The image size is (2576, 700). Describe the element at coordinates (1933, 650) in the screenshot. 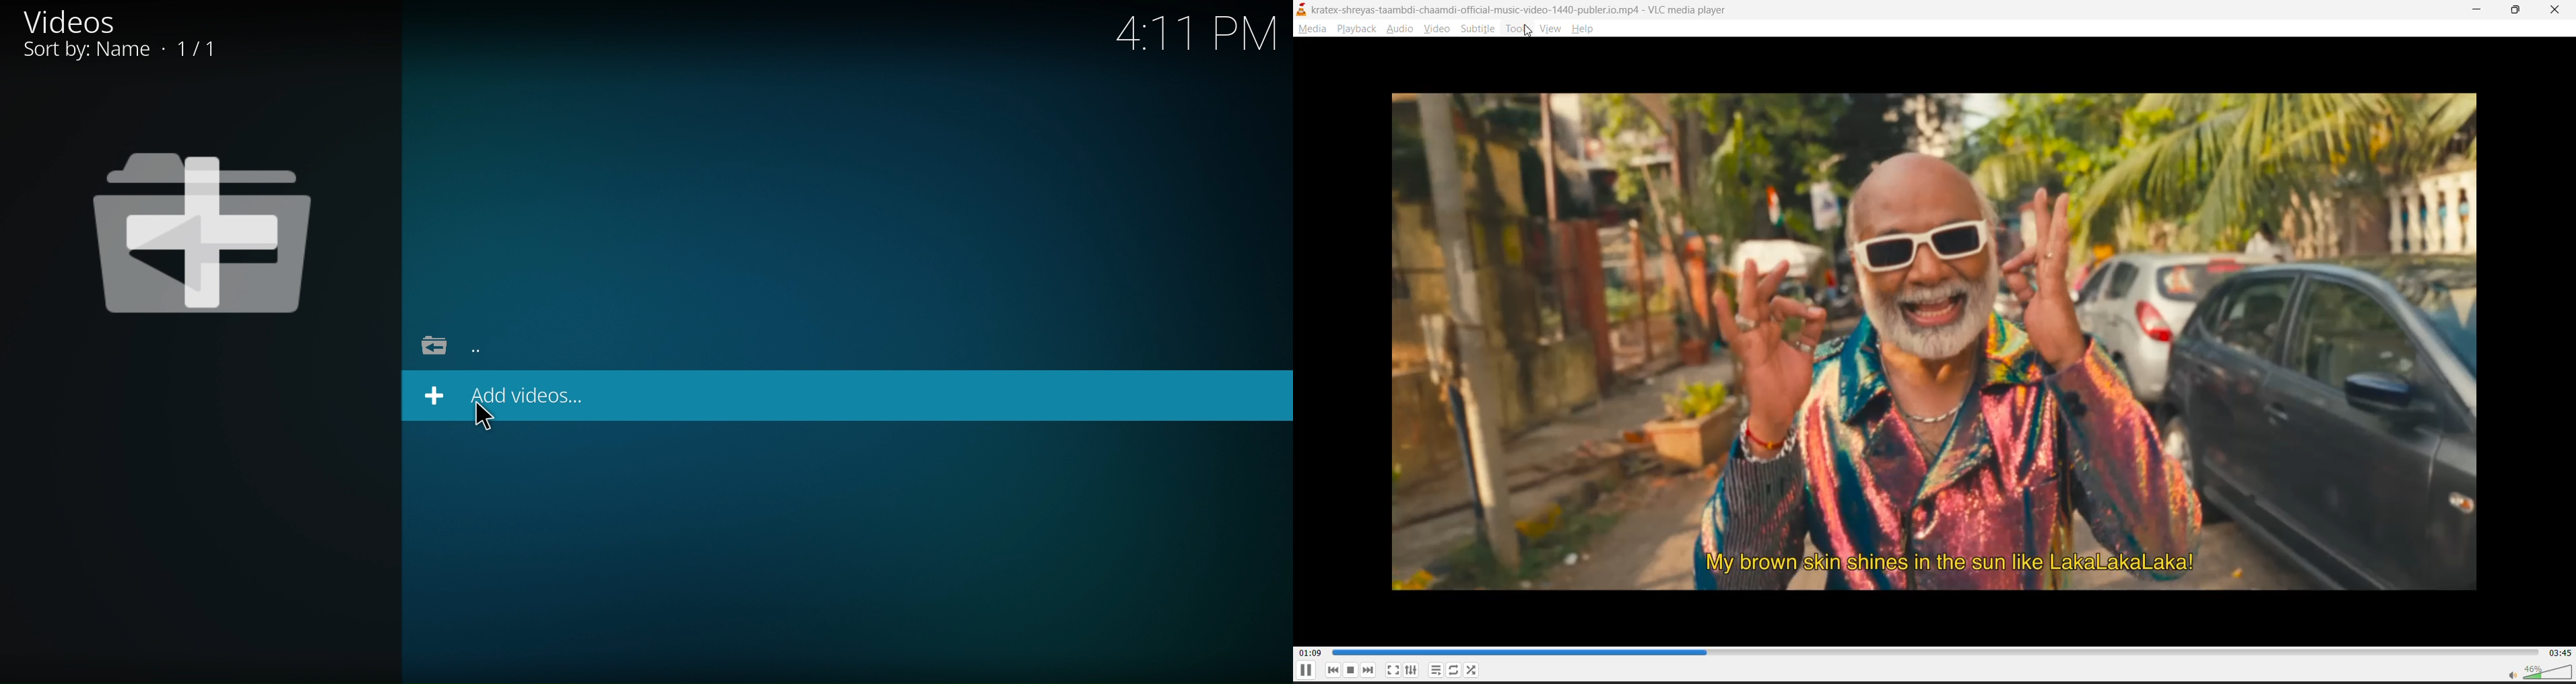

I see `track slider` at that location.